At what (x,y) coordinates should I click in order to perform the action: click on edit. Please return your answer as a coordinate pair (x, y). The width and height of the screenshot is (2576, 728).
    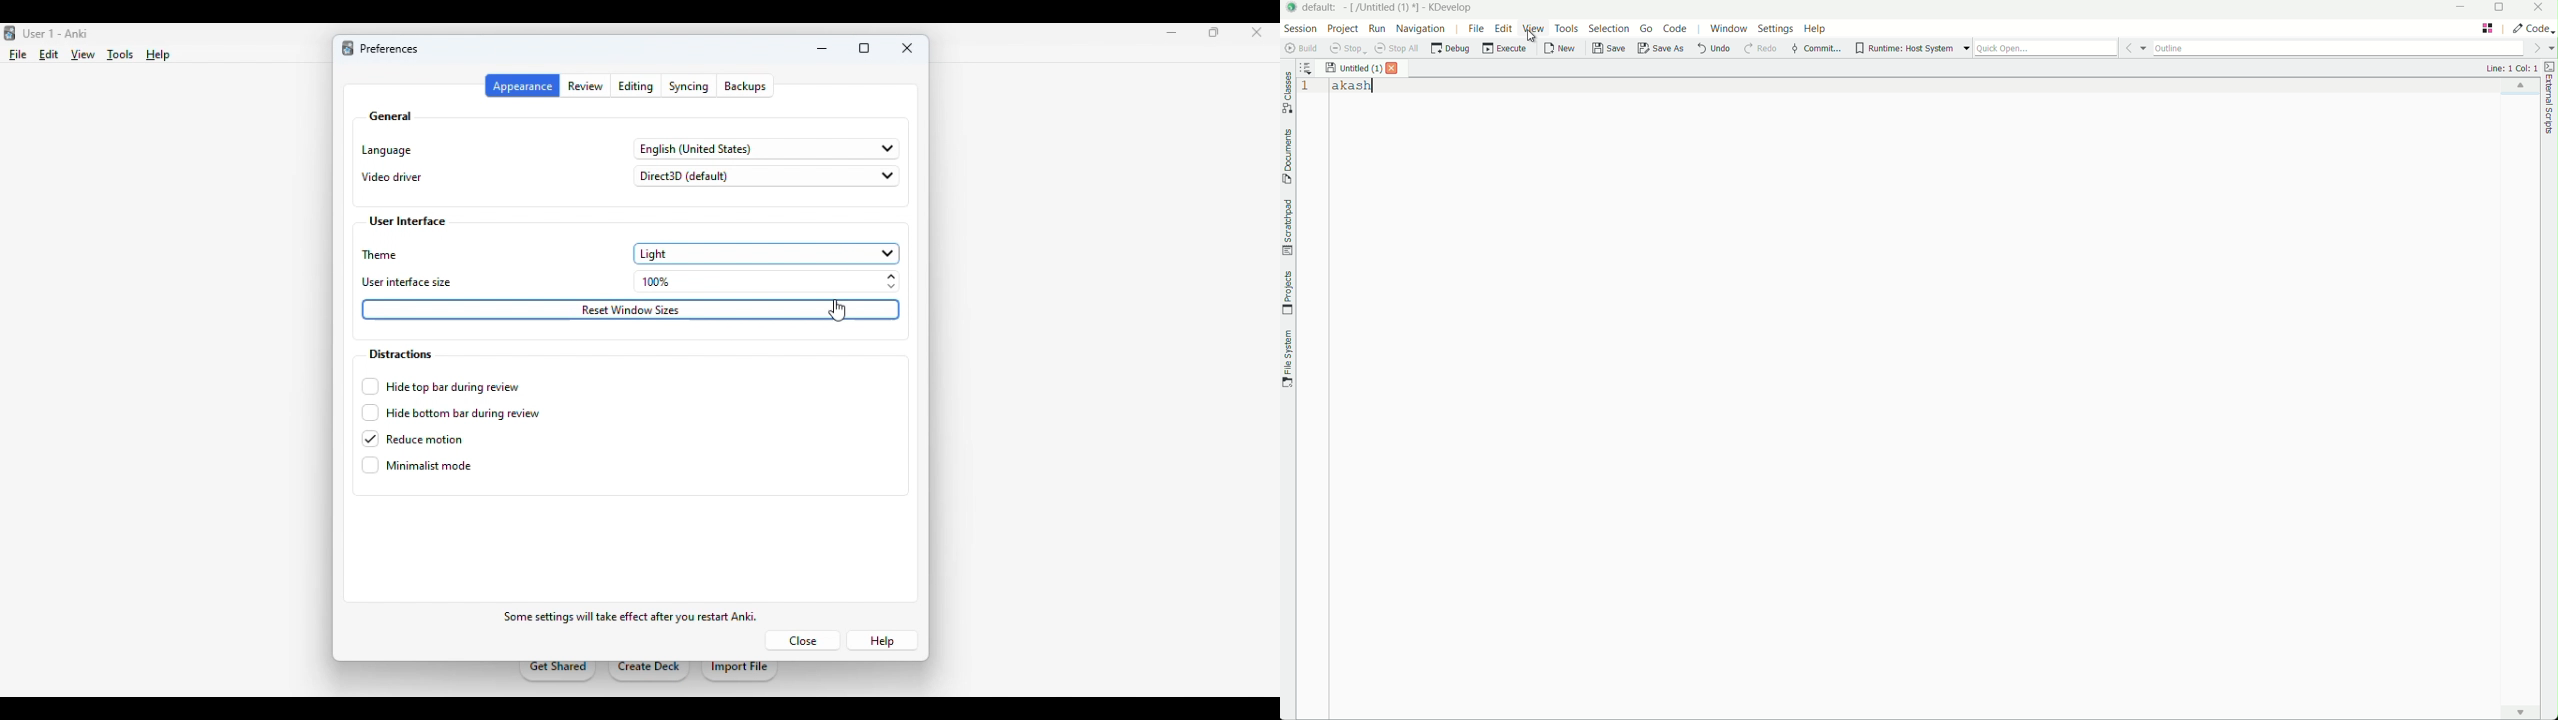
    Looking at the image, I should click on (49, 54).